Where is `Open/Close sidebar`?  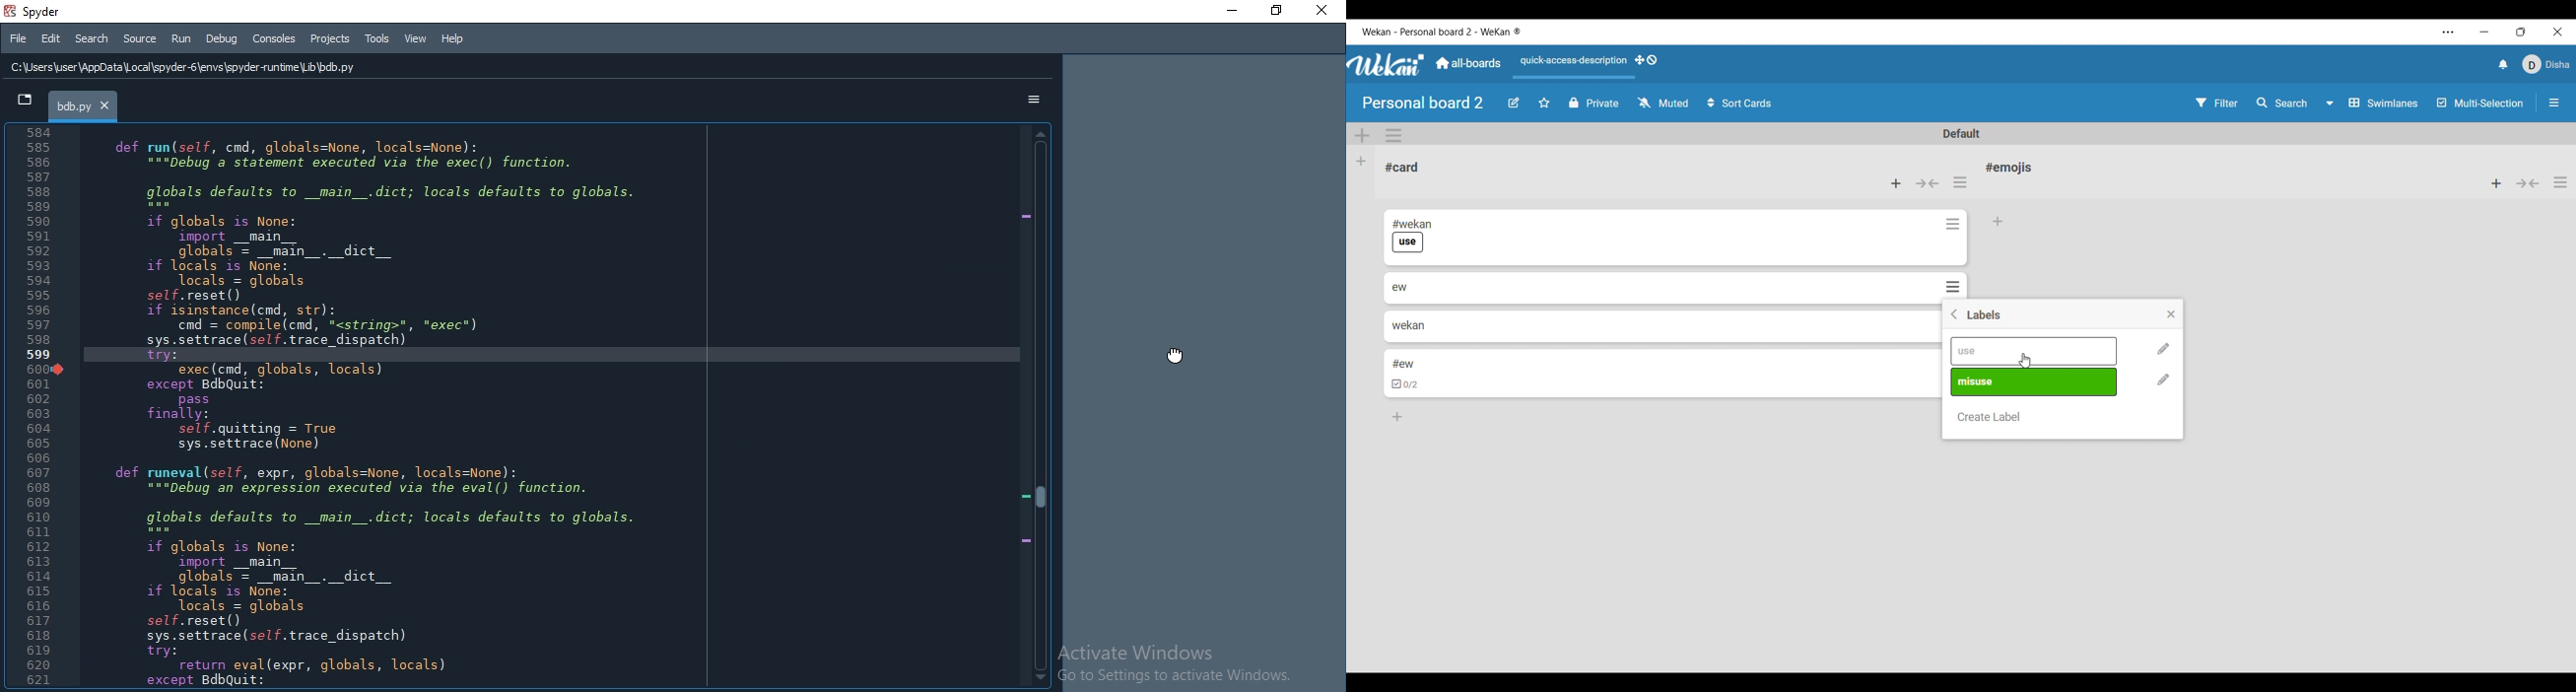
Open/Close sidebar is located at coordinates (2554, 103).